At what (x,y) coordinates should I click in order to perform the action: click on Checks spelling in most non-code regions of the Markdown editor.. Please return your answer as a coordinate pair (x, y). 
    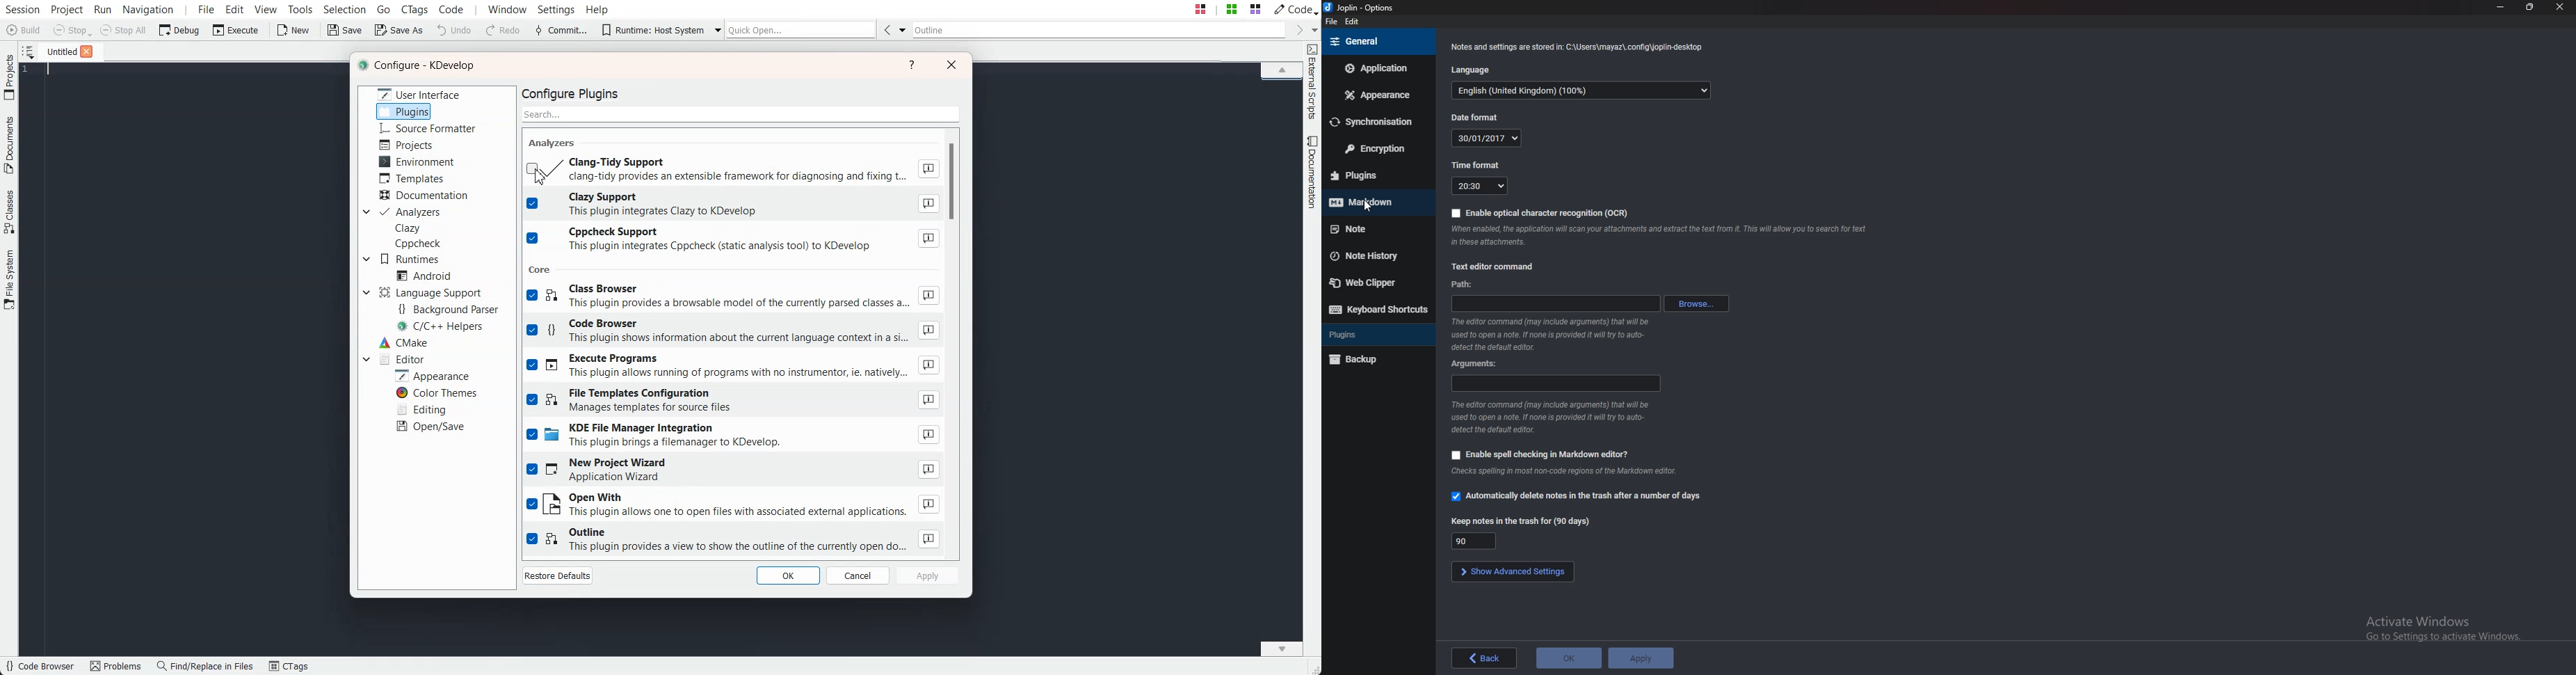
    Looking at the image, I should click on (1564, 473).